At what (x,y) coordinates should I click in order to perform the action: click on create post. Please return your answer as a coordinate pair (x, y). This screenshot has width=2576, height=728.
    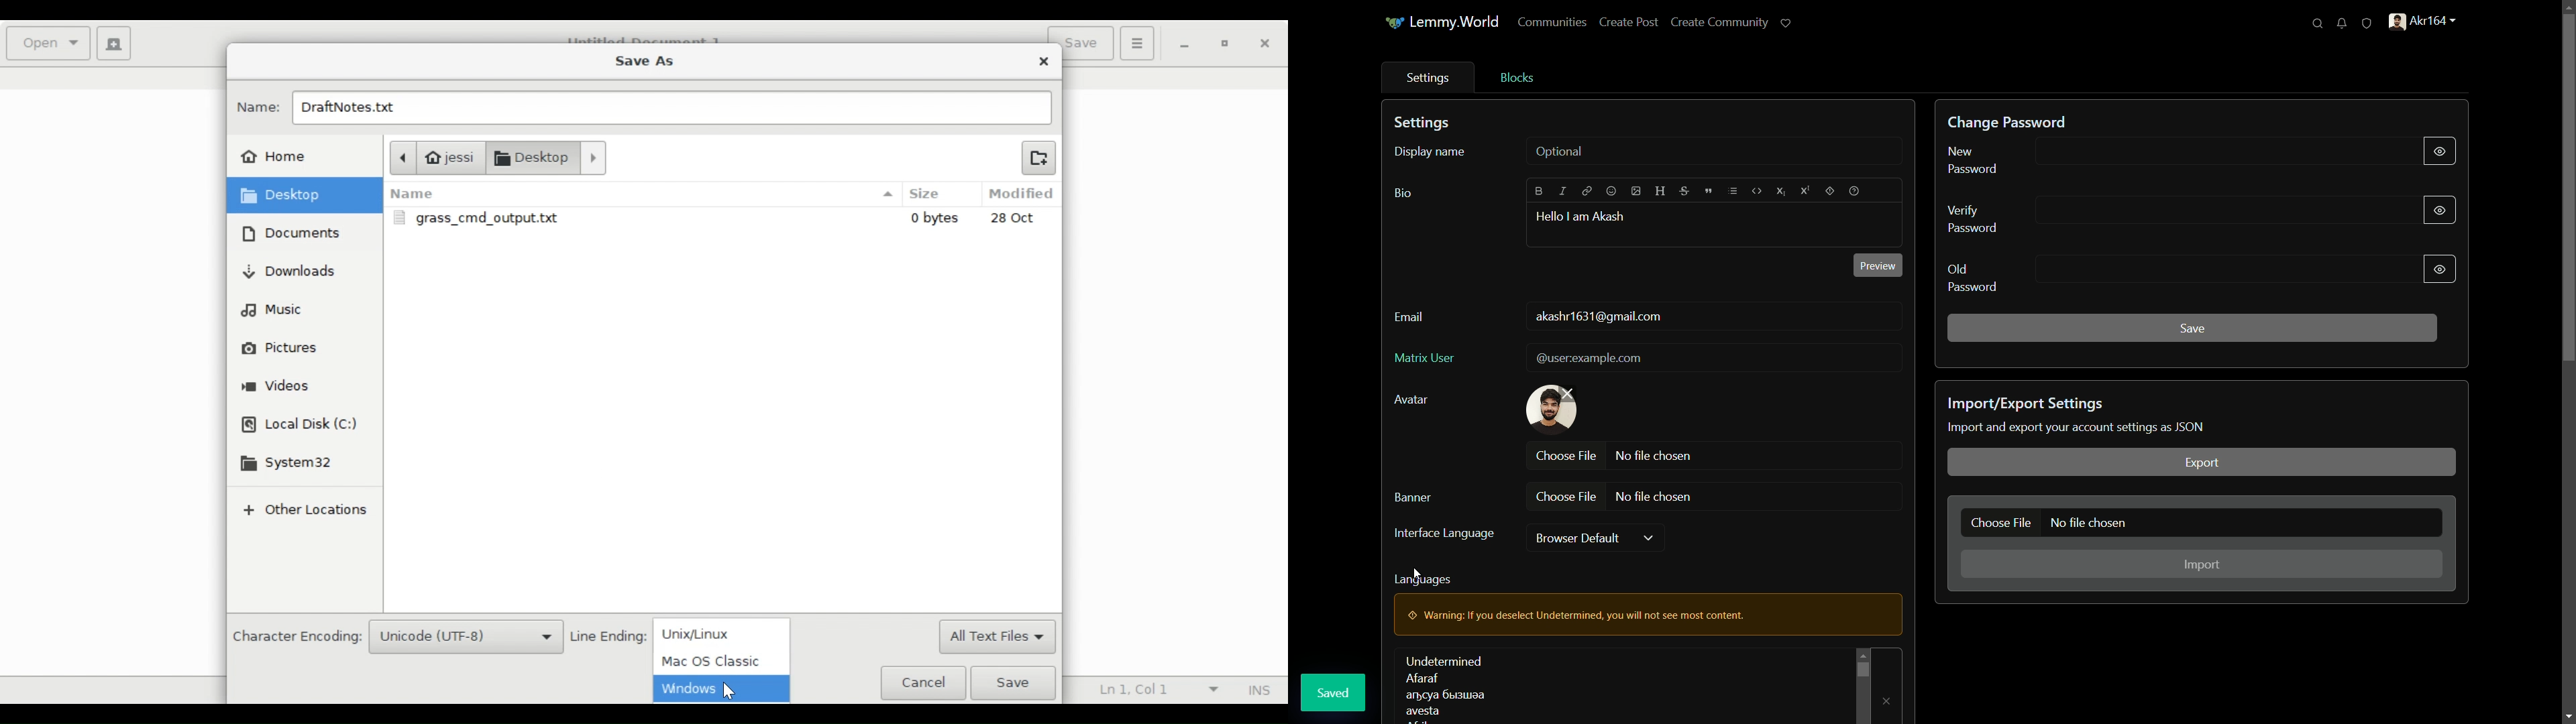
    Looking at the image, I should click on (1628, 21).